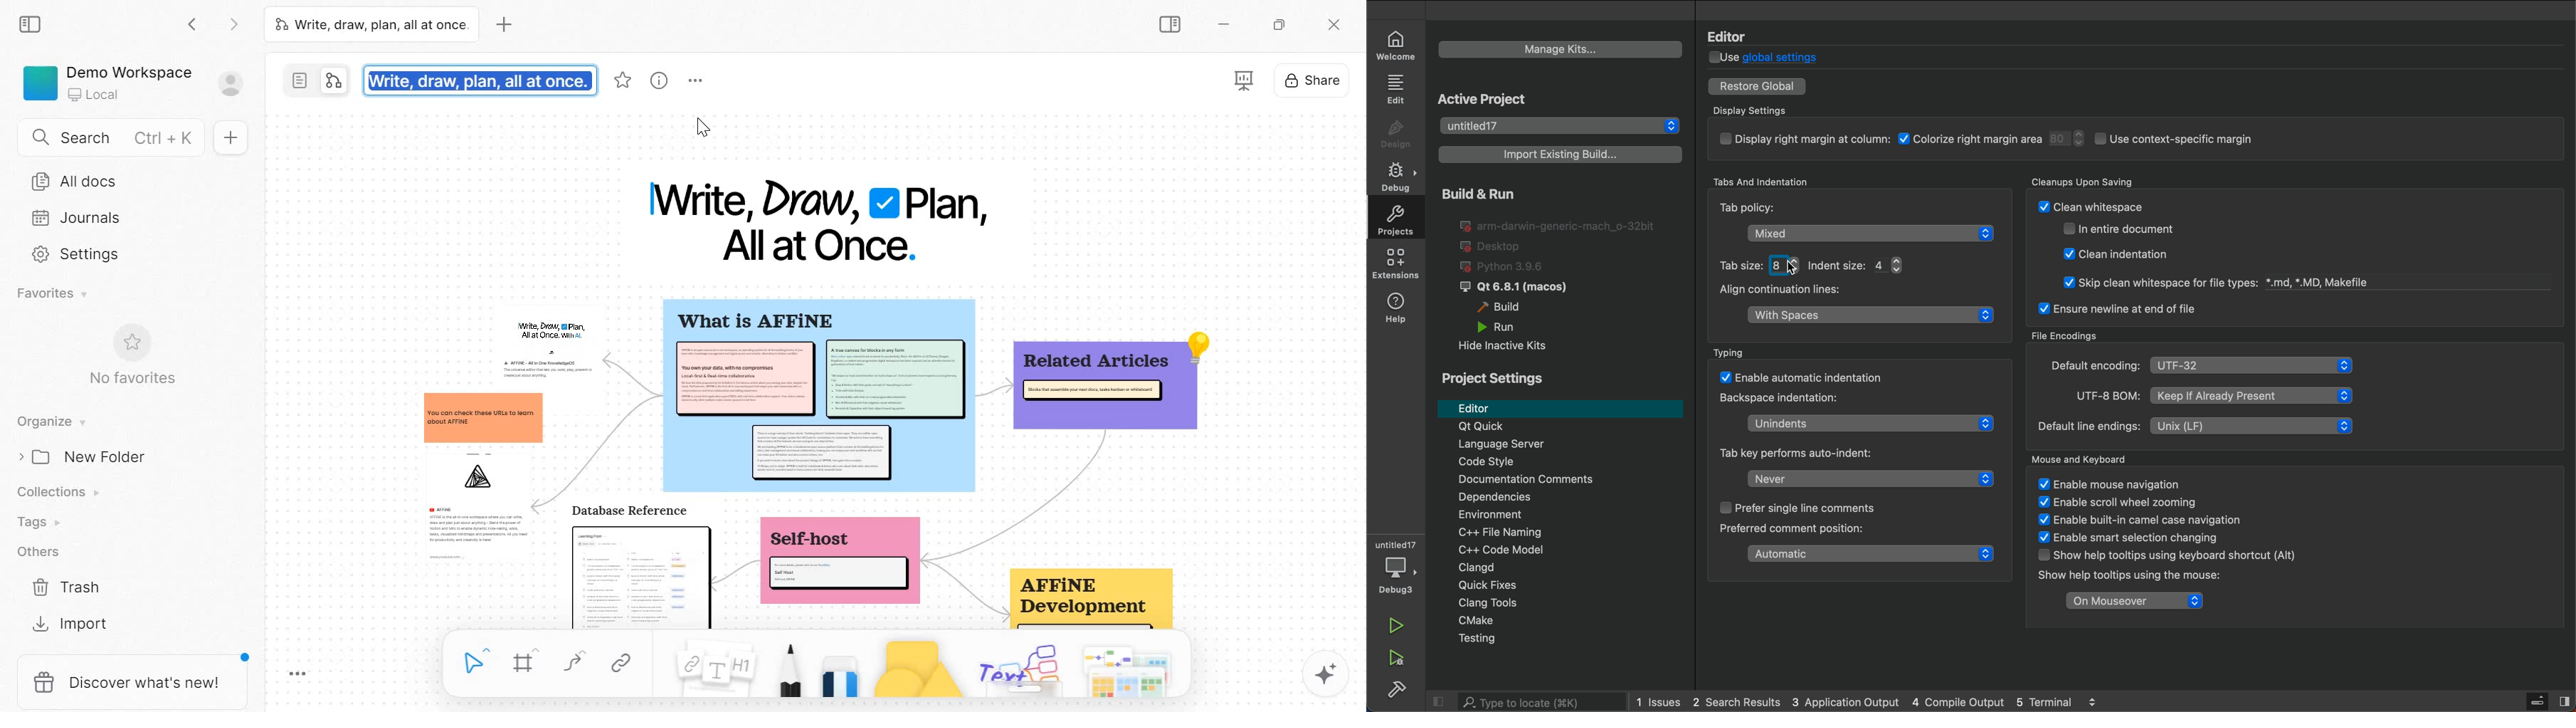 This screenshot has height=728, width=2576. I want to click on curve, so click(573, 663).